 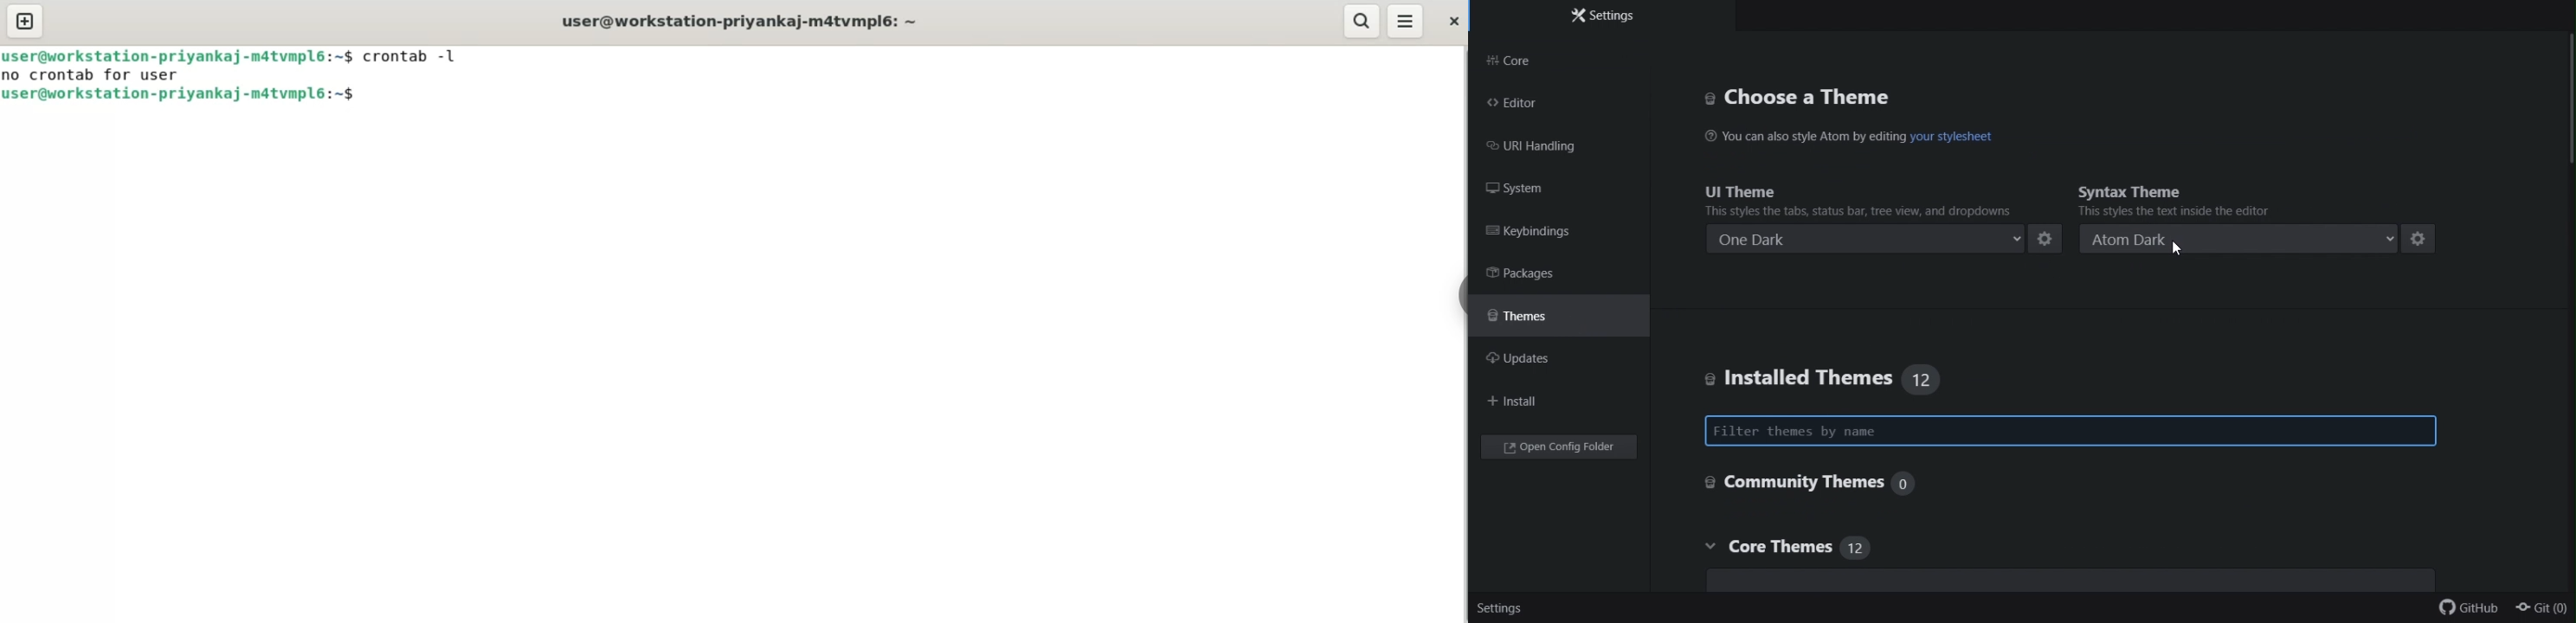 I want to click on One dark, so click(x=1885, y=241).